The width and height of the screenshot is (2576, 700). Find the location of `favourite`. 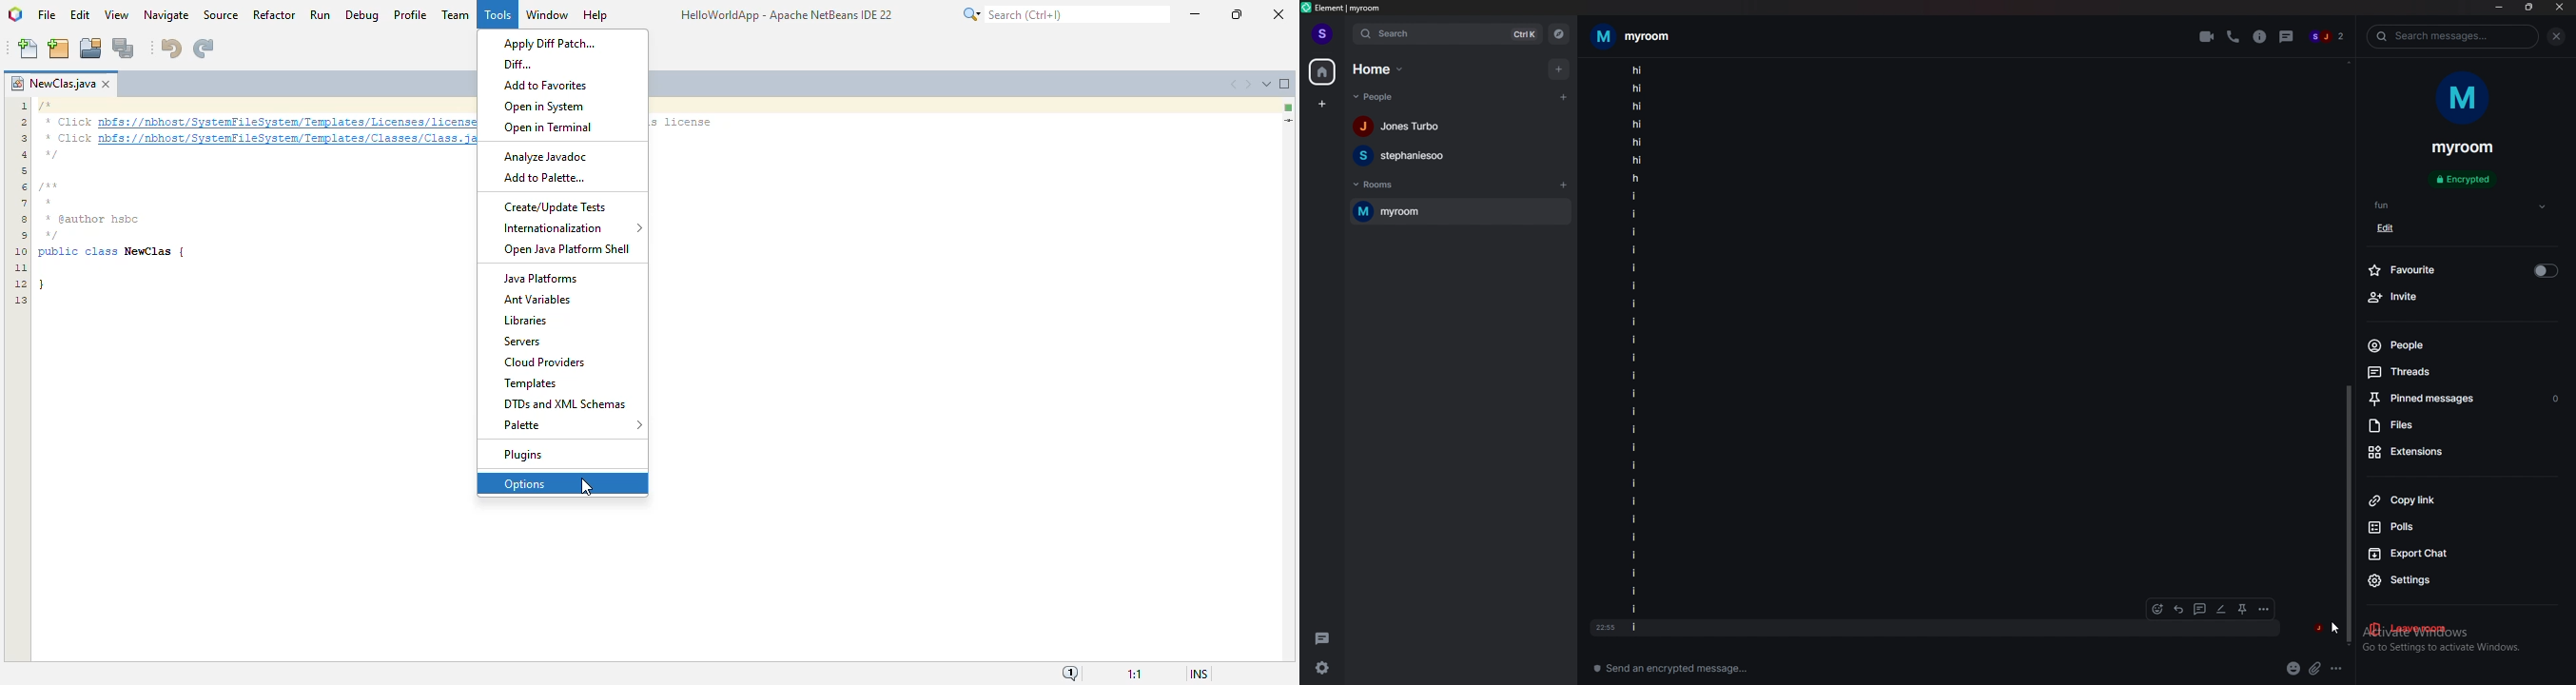

favourite is located at coordinates (2465, 269).